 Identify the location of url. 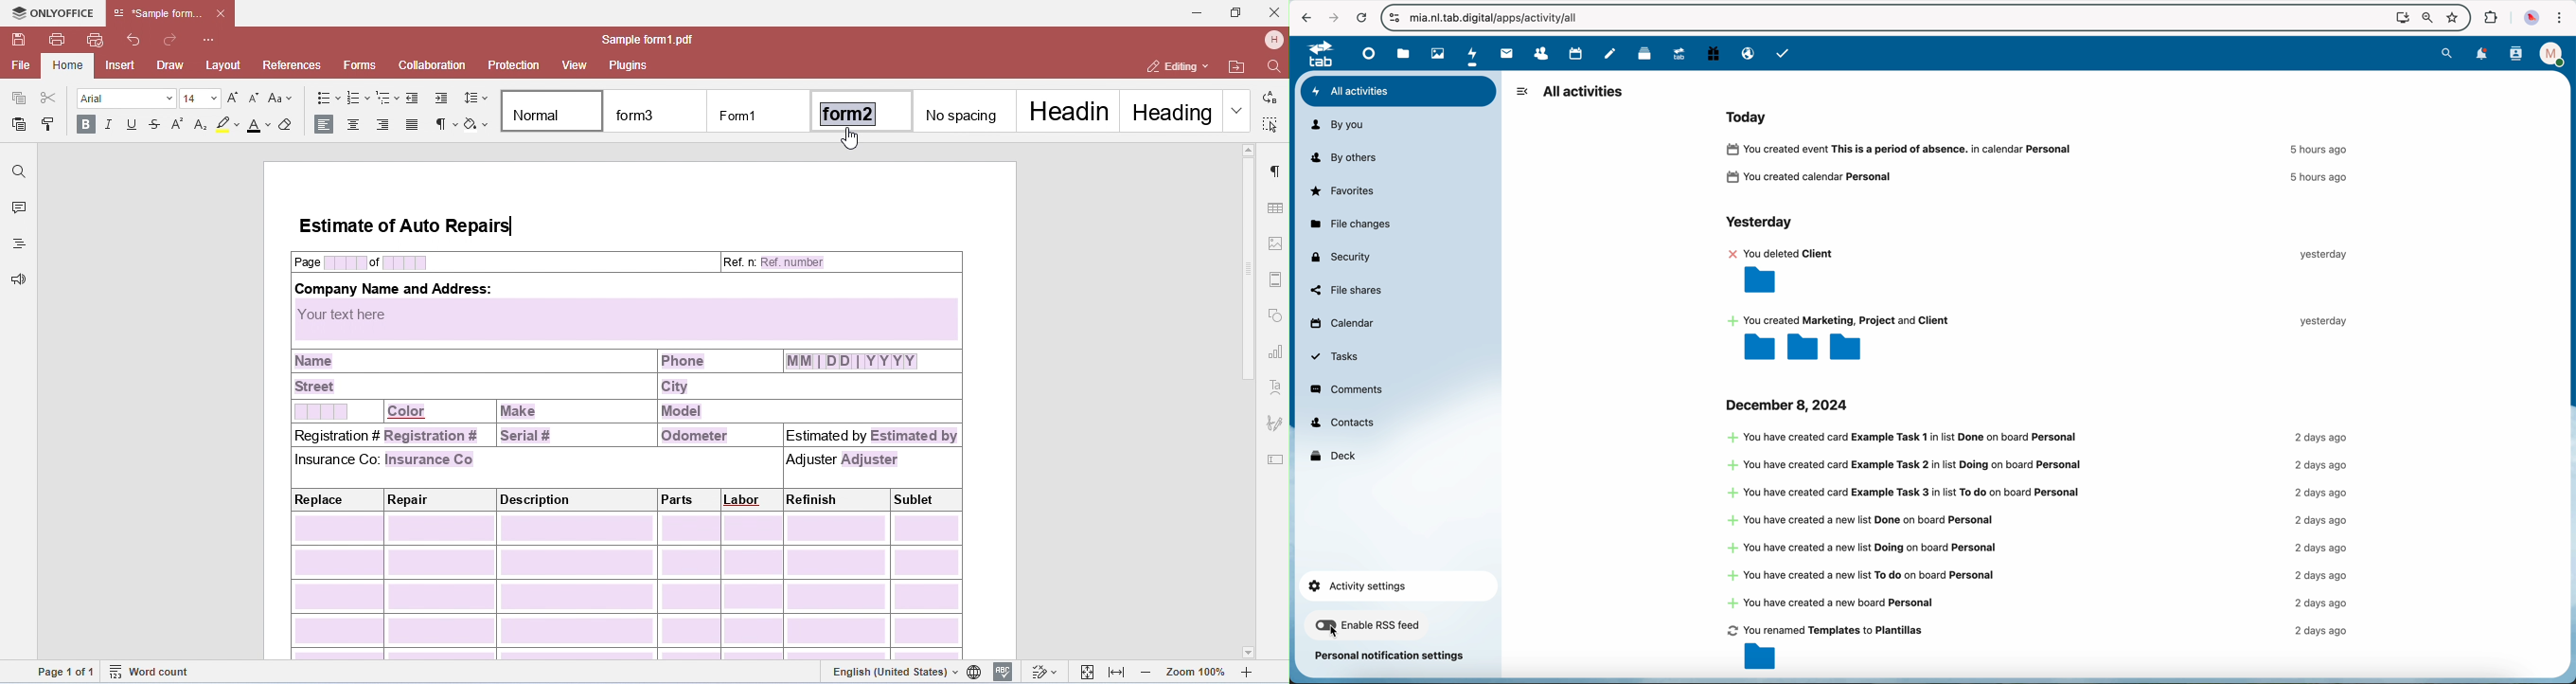
(1500, 19).